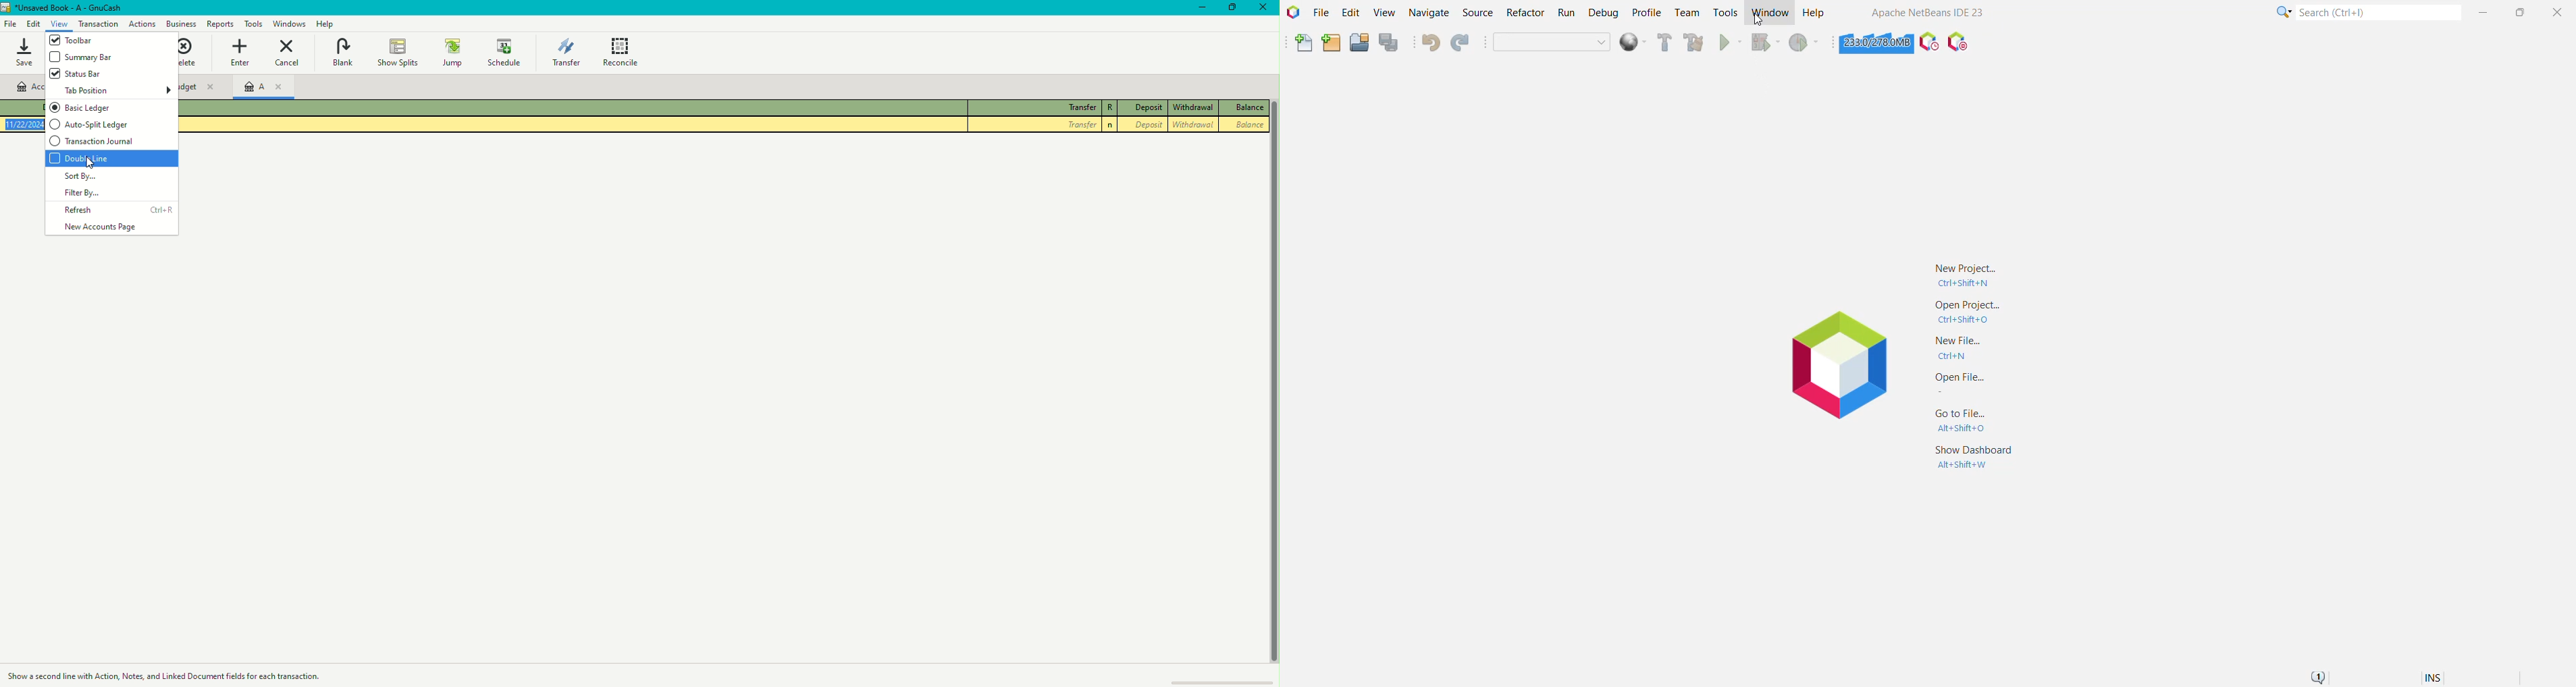 This screenshot has width=2576, height=700. I want to click on Empty dropdown, so click(1550, 41).